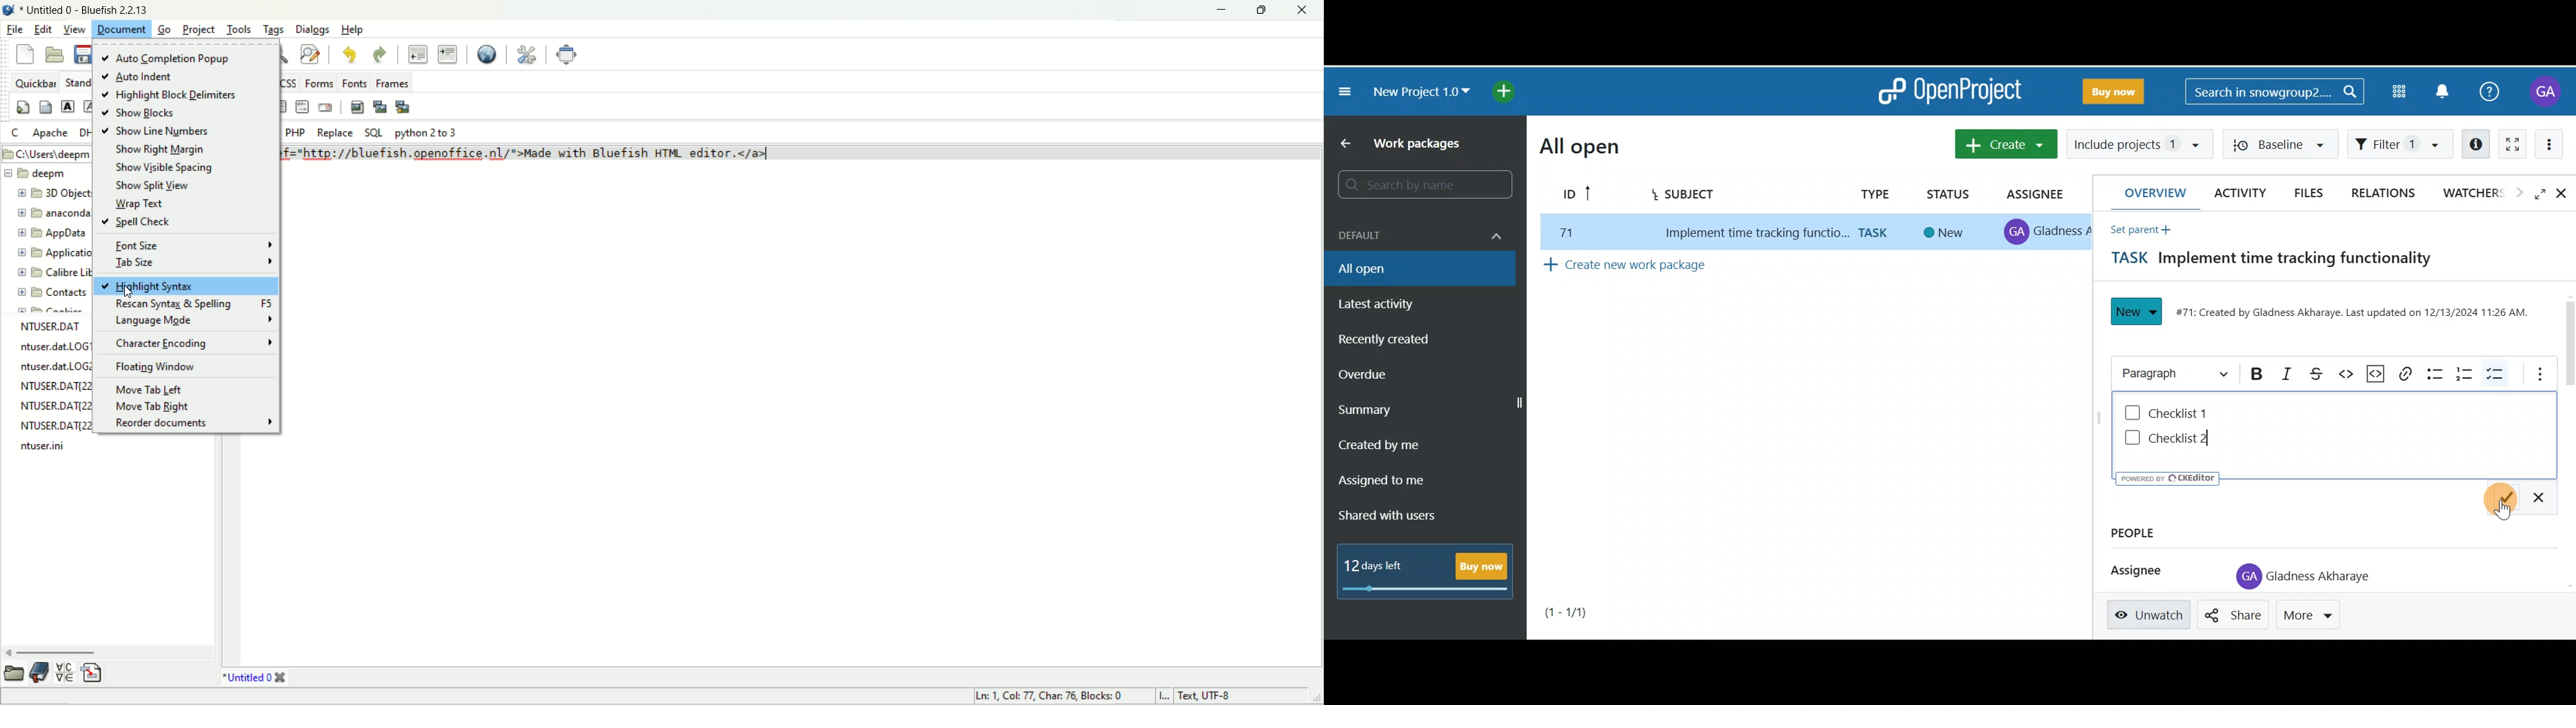 The width and height of the screenshot is (2576, 728). Describe the element at coordinates (2159, 532) in the screenshot. I see `People` at that location.